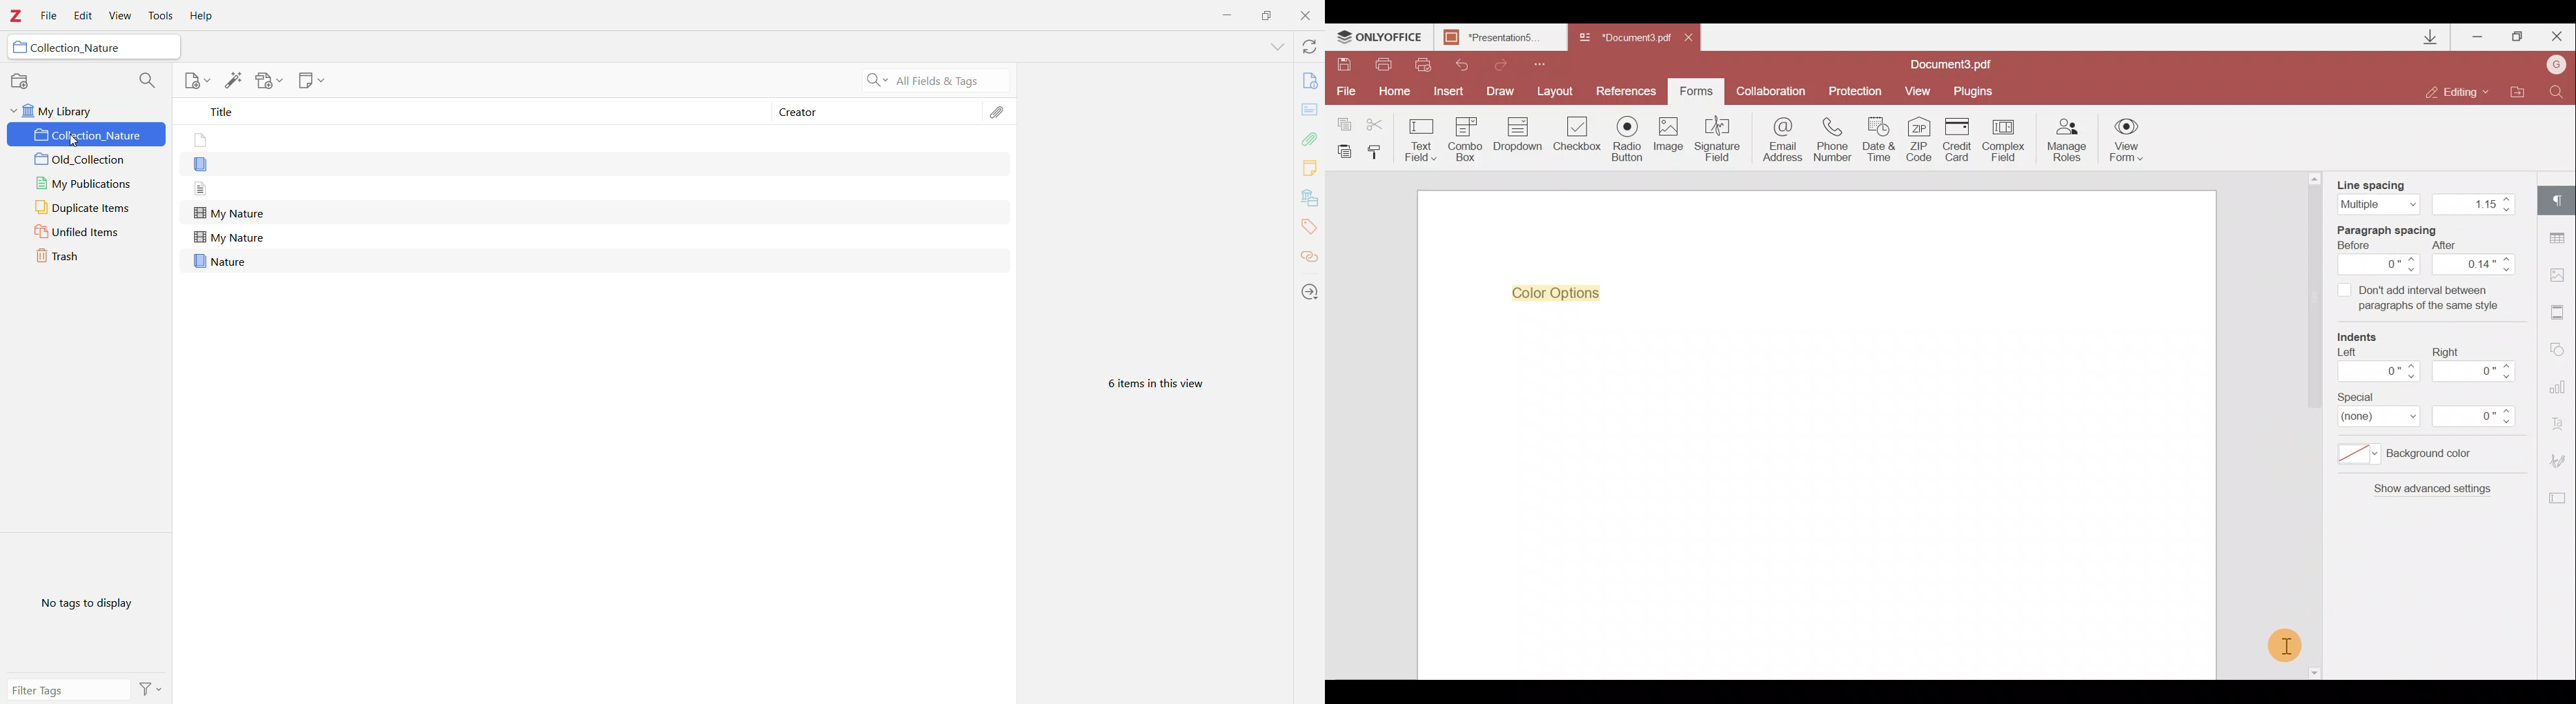  I want to click on Add Item(s) by Identifier, so click(232, 81).